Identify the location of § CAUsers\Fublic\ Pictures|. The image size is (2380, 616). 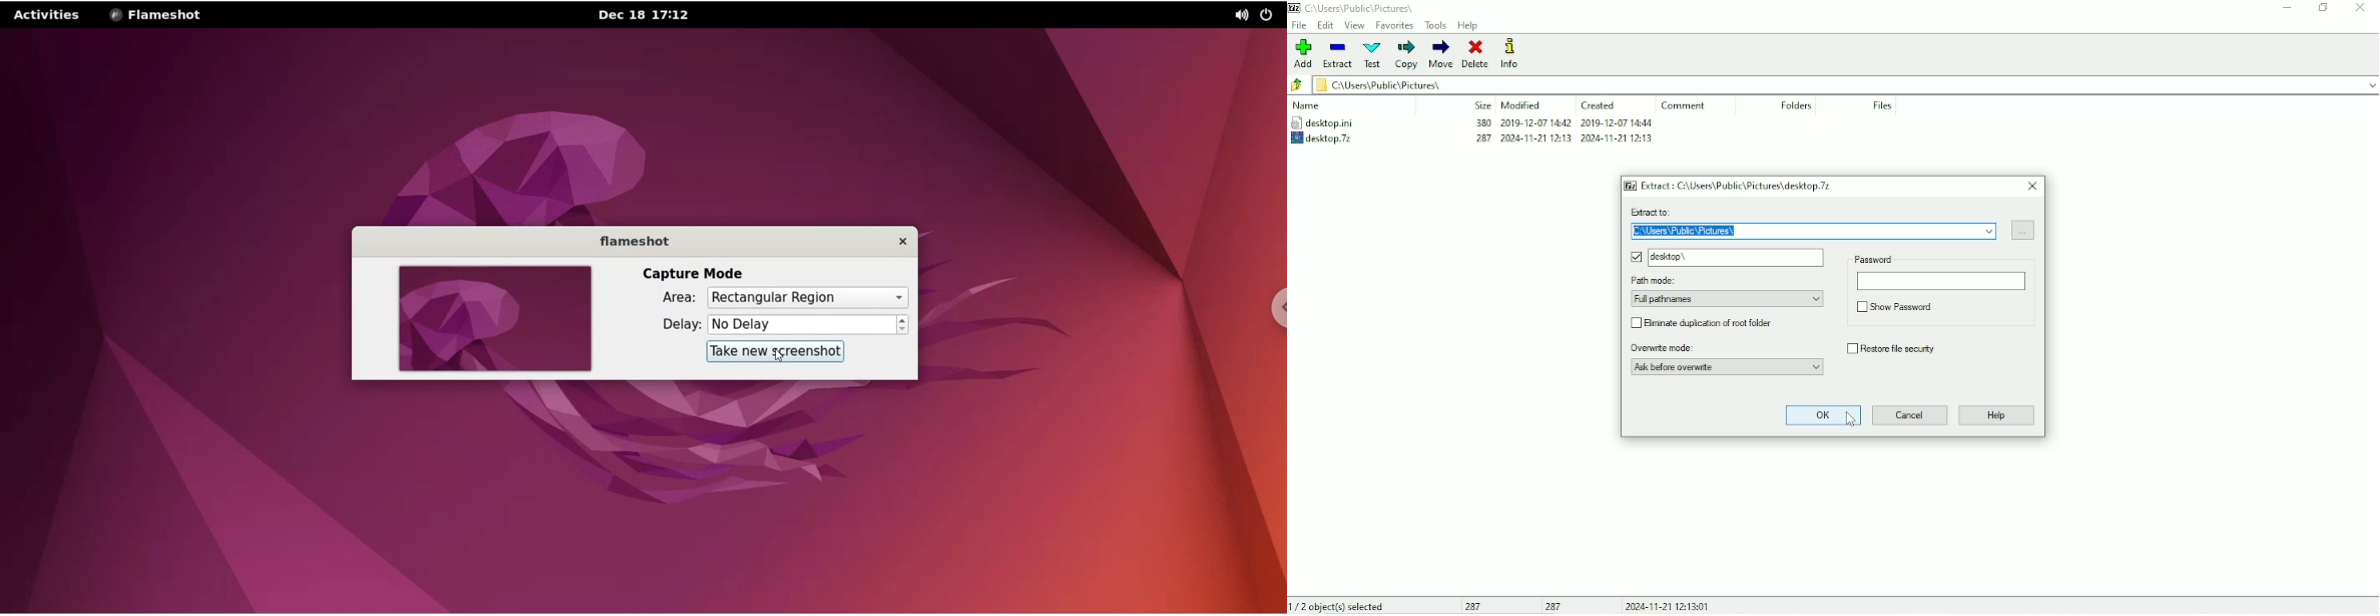
(1835, 85).